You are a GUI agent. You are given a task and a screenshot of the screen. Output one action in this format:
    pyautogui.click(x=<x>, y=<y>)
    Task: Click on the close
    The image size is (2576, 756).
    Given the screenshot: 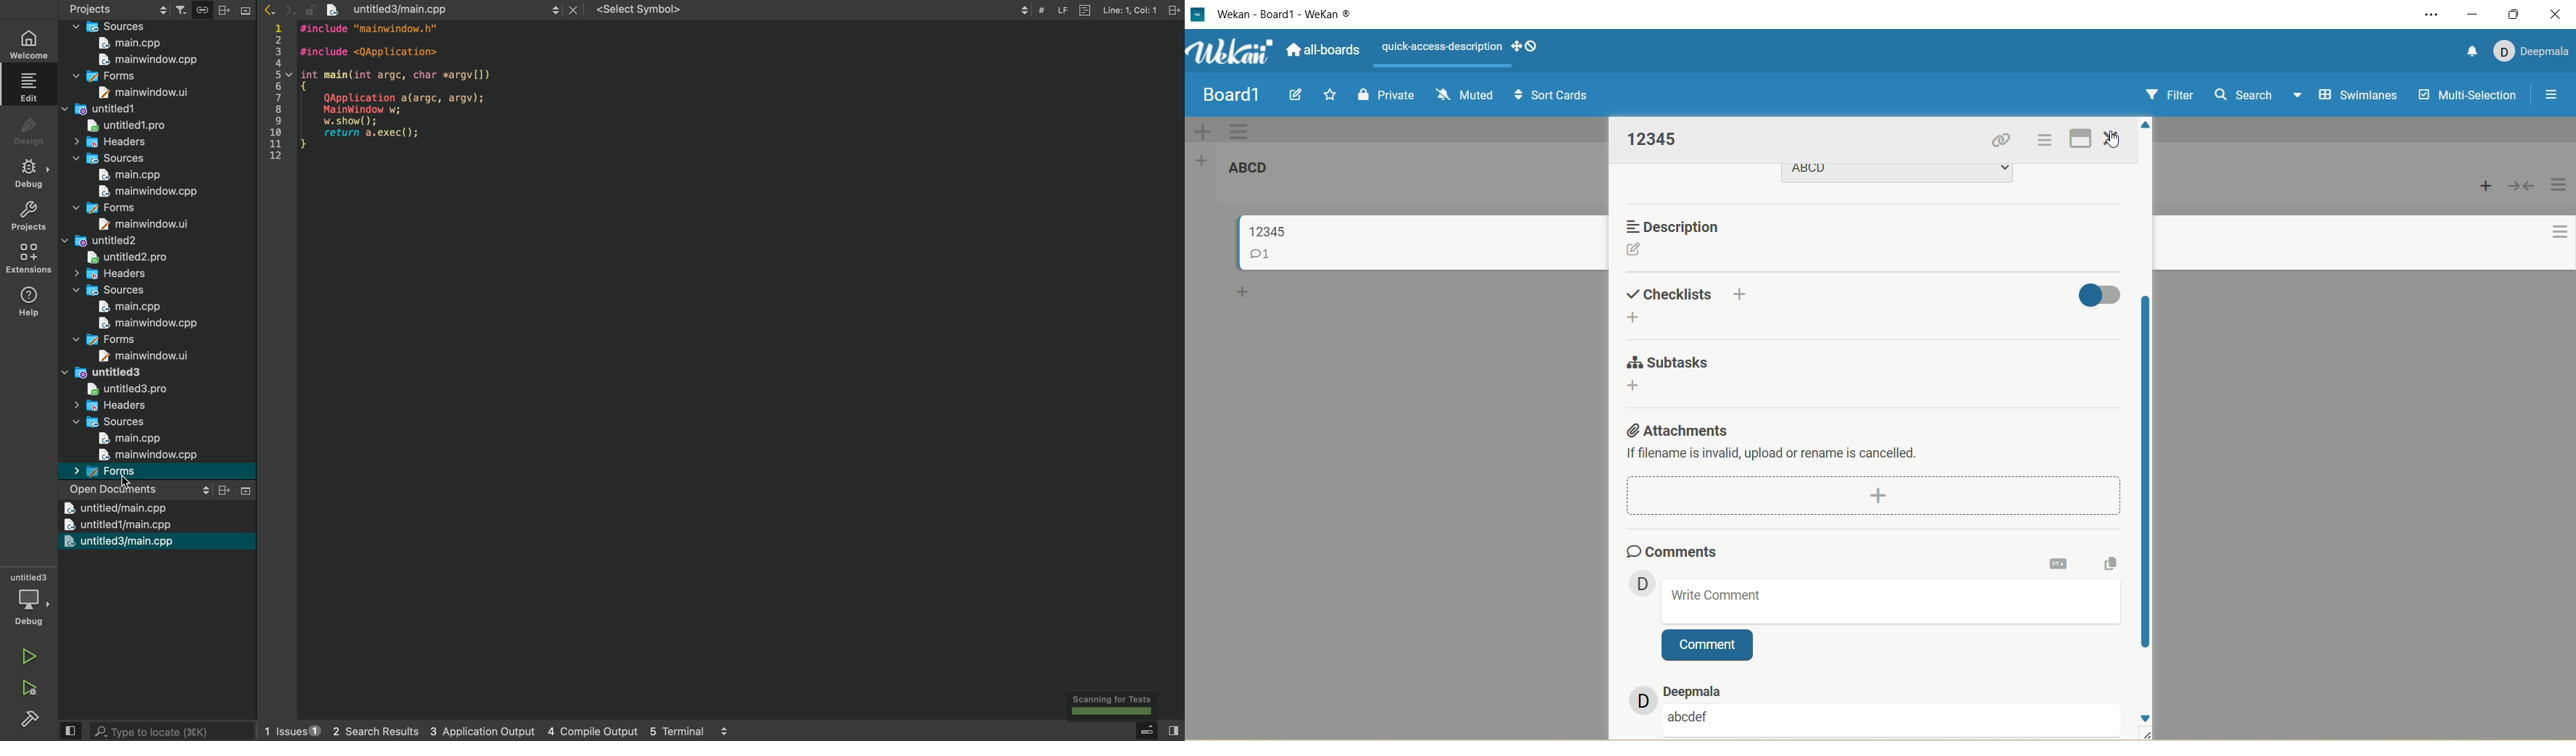 What is the action you would take?
    pyautogui.click(x=2112, y=139)
    